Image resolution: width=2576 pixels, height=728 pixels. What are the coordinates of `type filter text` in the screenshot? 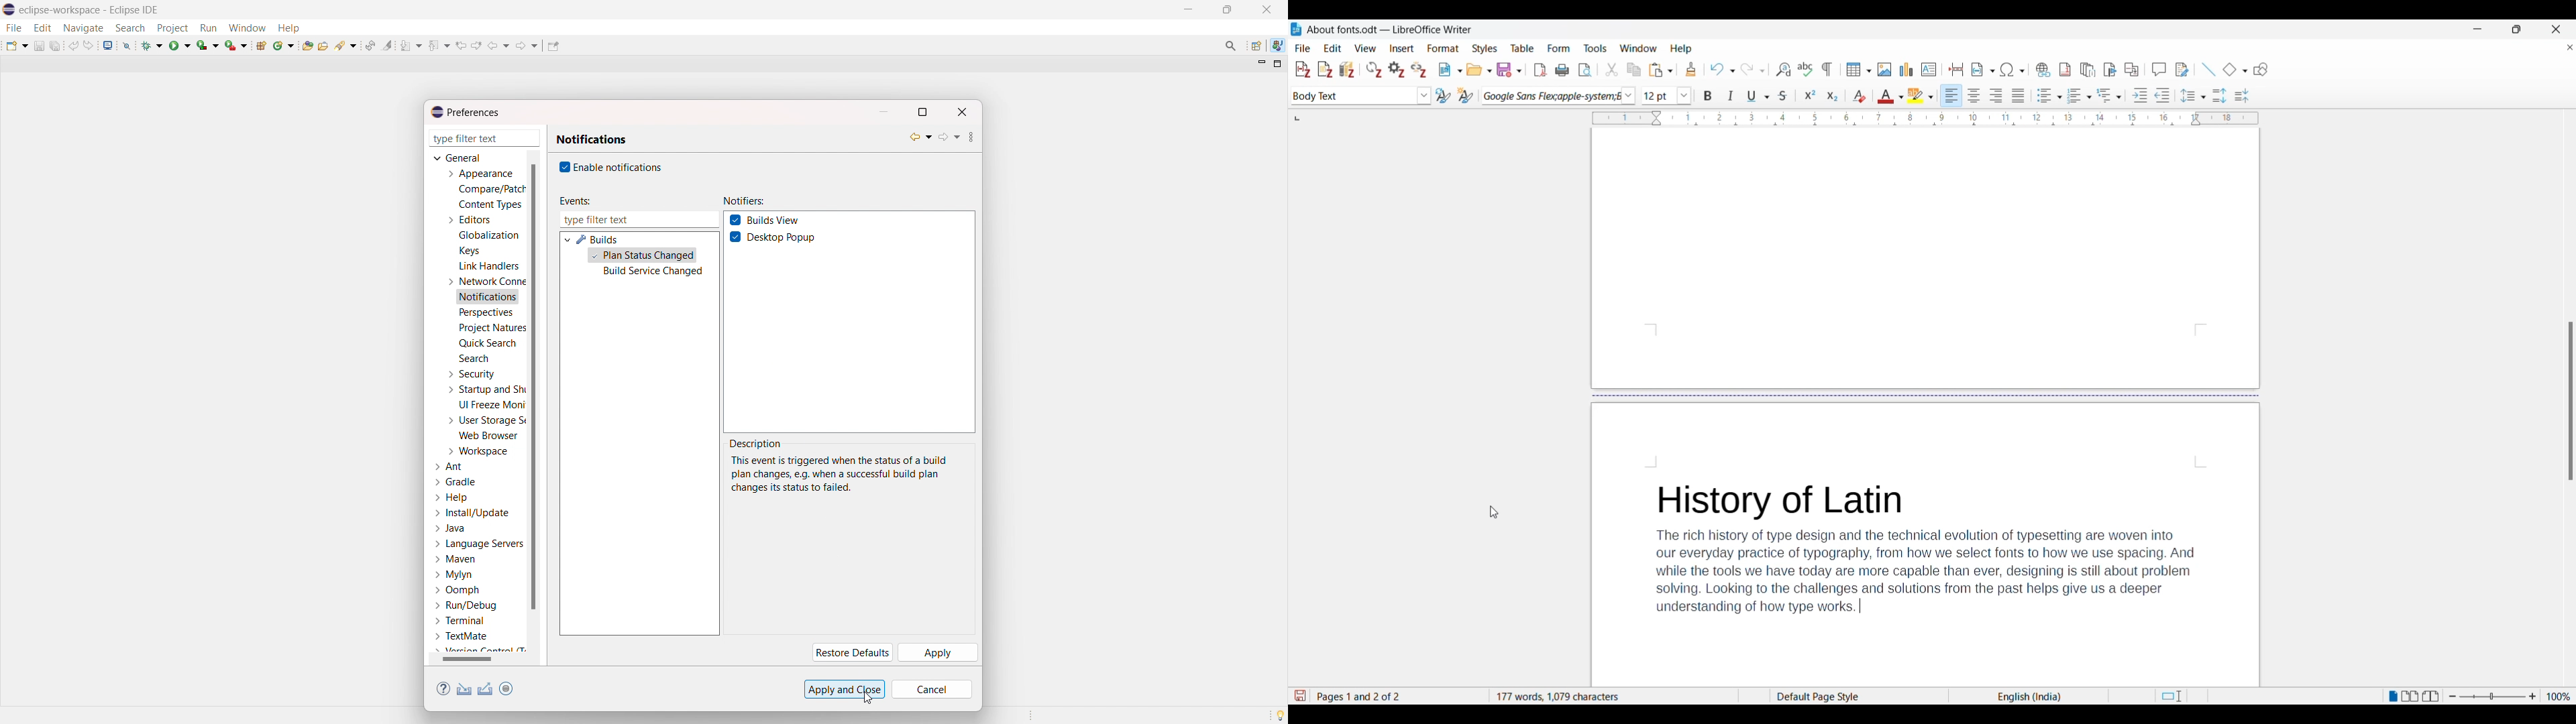 It's located at (639, 220).